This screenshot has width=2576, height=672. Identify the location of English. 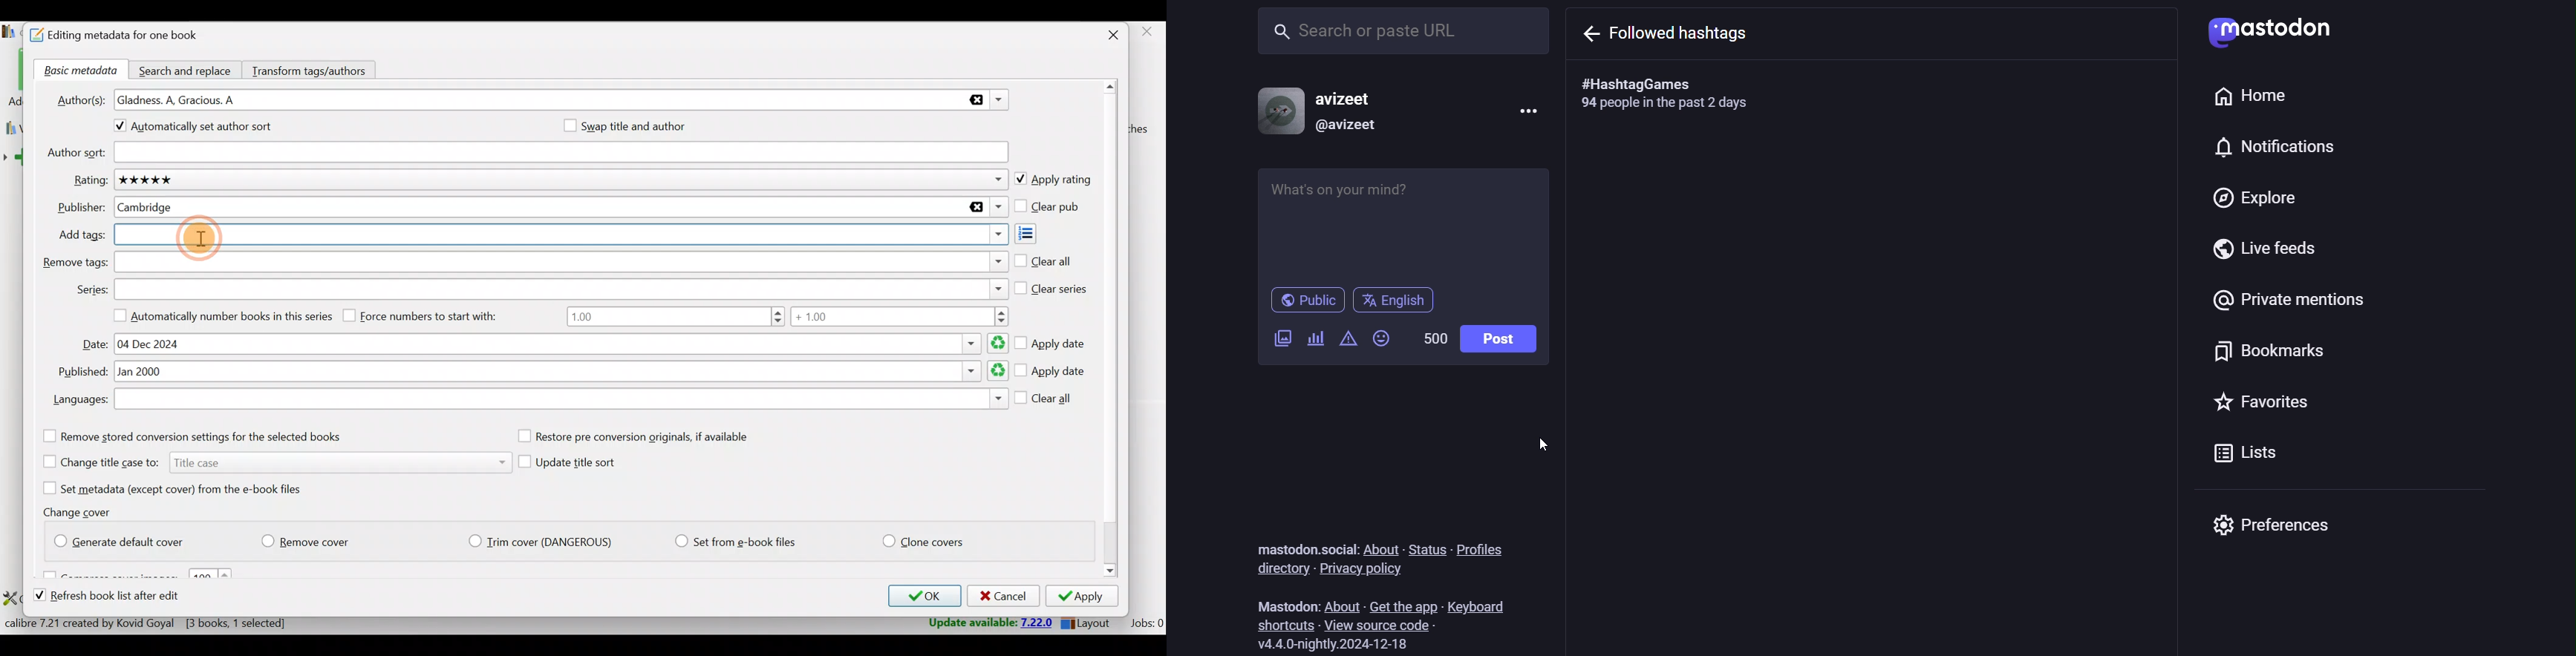
(1399, 301).